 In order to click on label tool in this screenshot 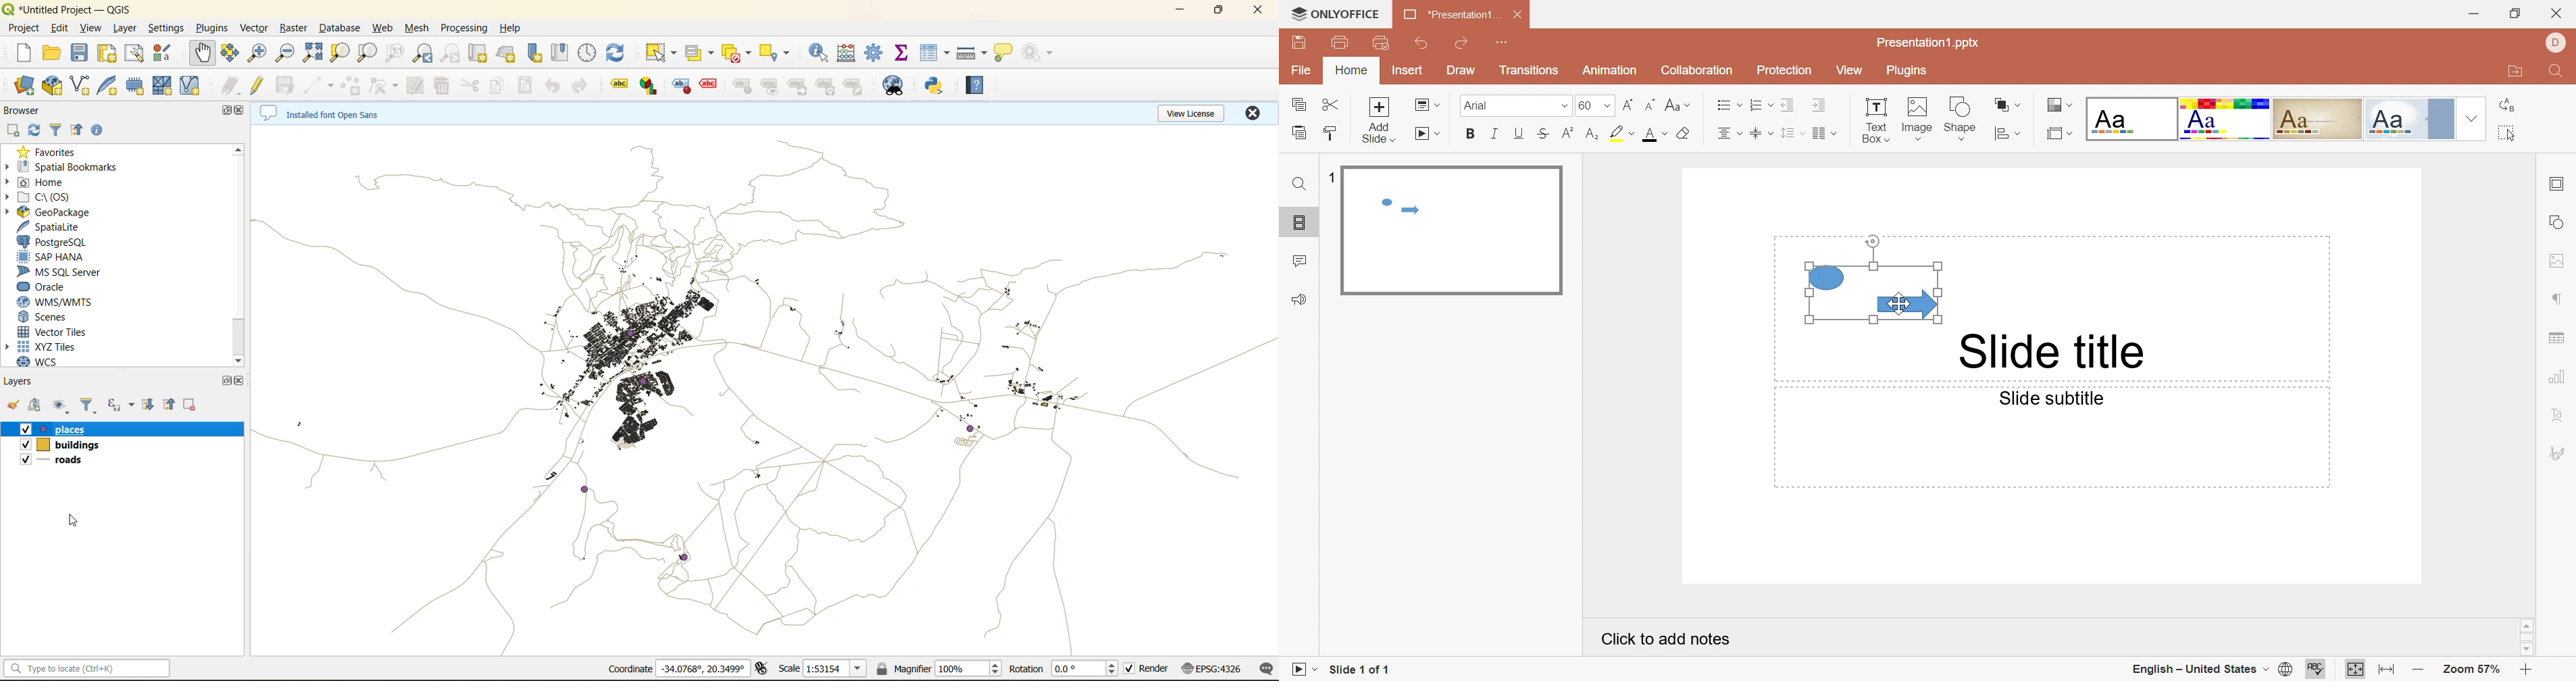, I will do `click(828, 87)`.